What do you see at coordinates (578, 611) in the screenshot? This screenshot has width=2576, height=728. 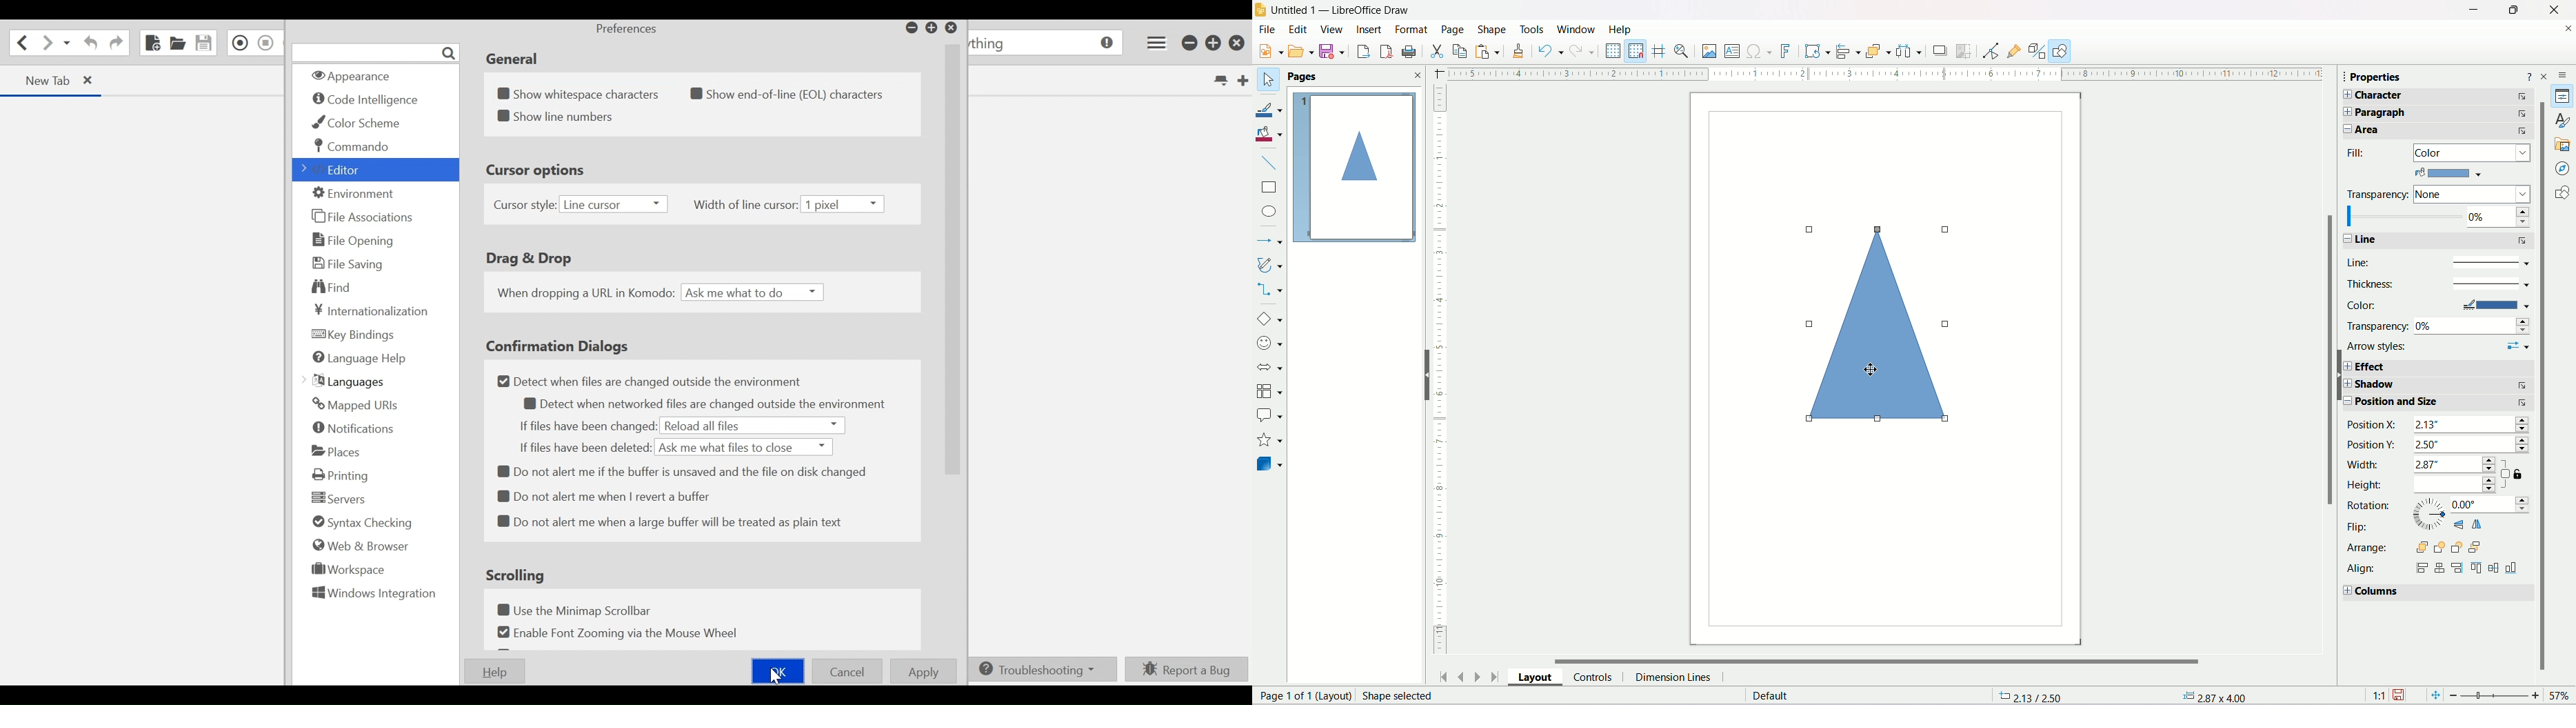 I see `Use the Minimap Scrollbar` at bounding box center [578, 611].